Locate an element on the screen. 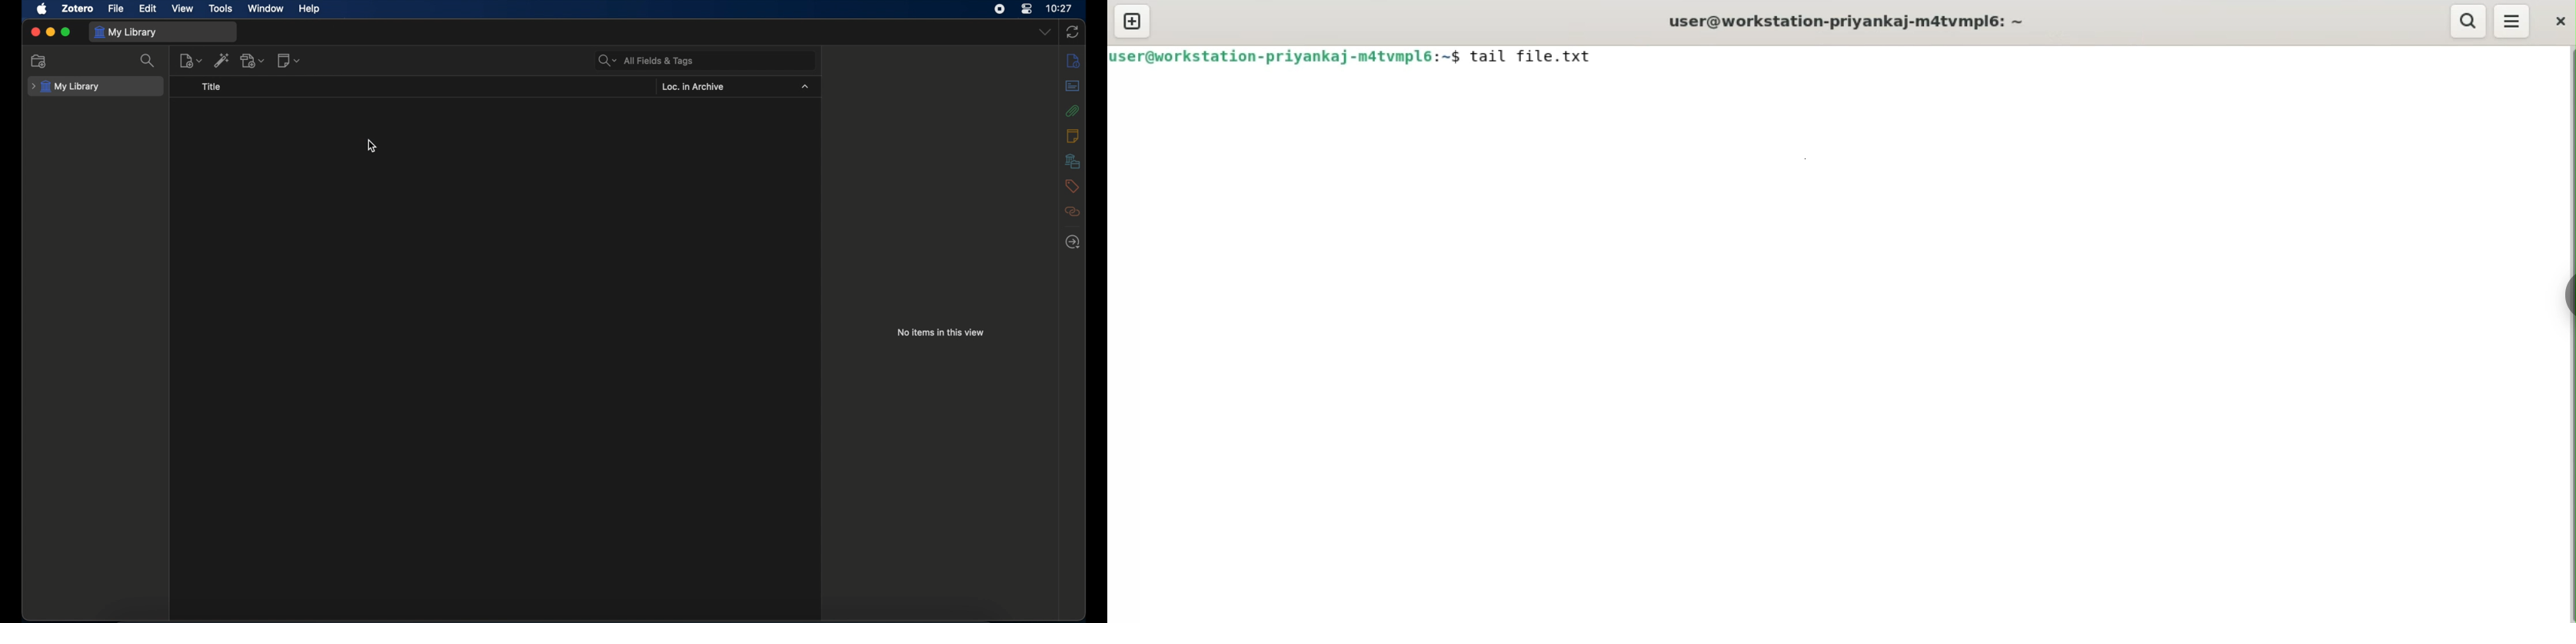 The image size is (2576, 644). new notes is located at coordinates (288, 61).